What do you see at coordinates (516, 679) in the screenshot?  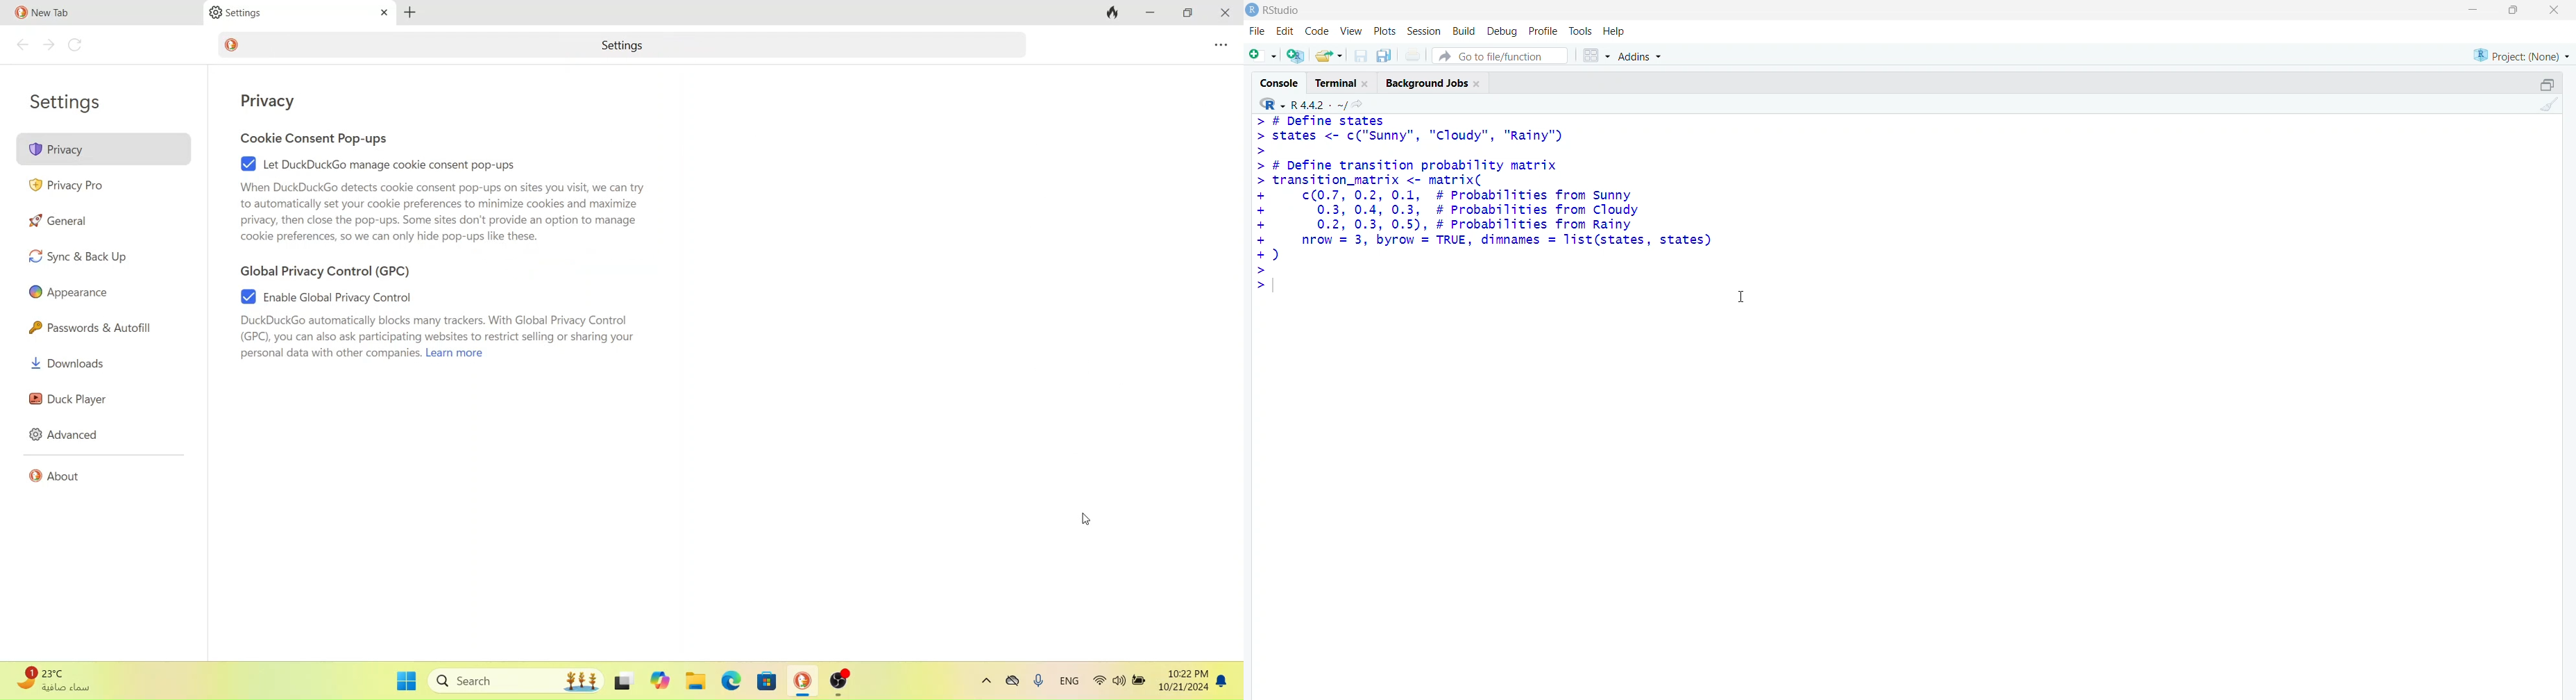 I see `search` at bounding box center [516, 679].